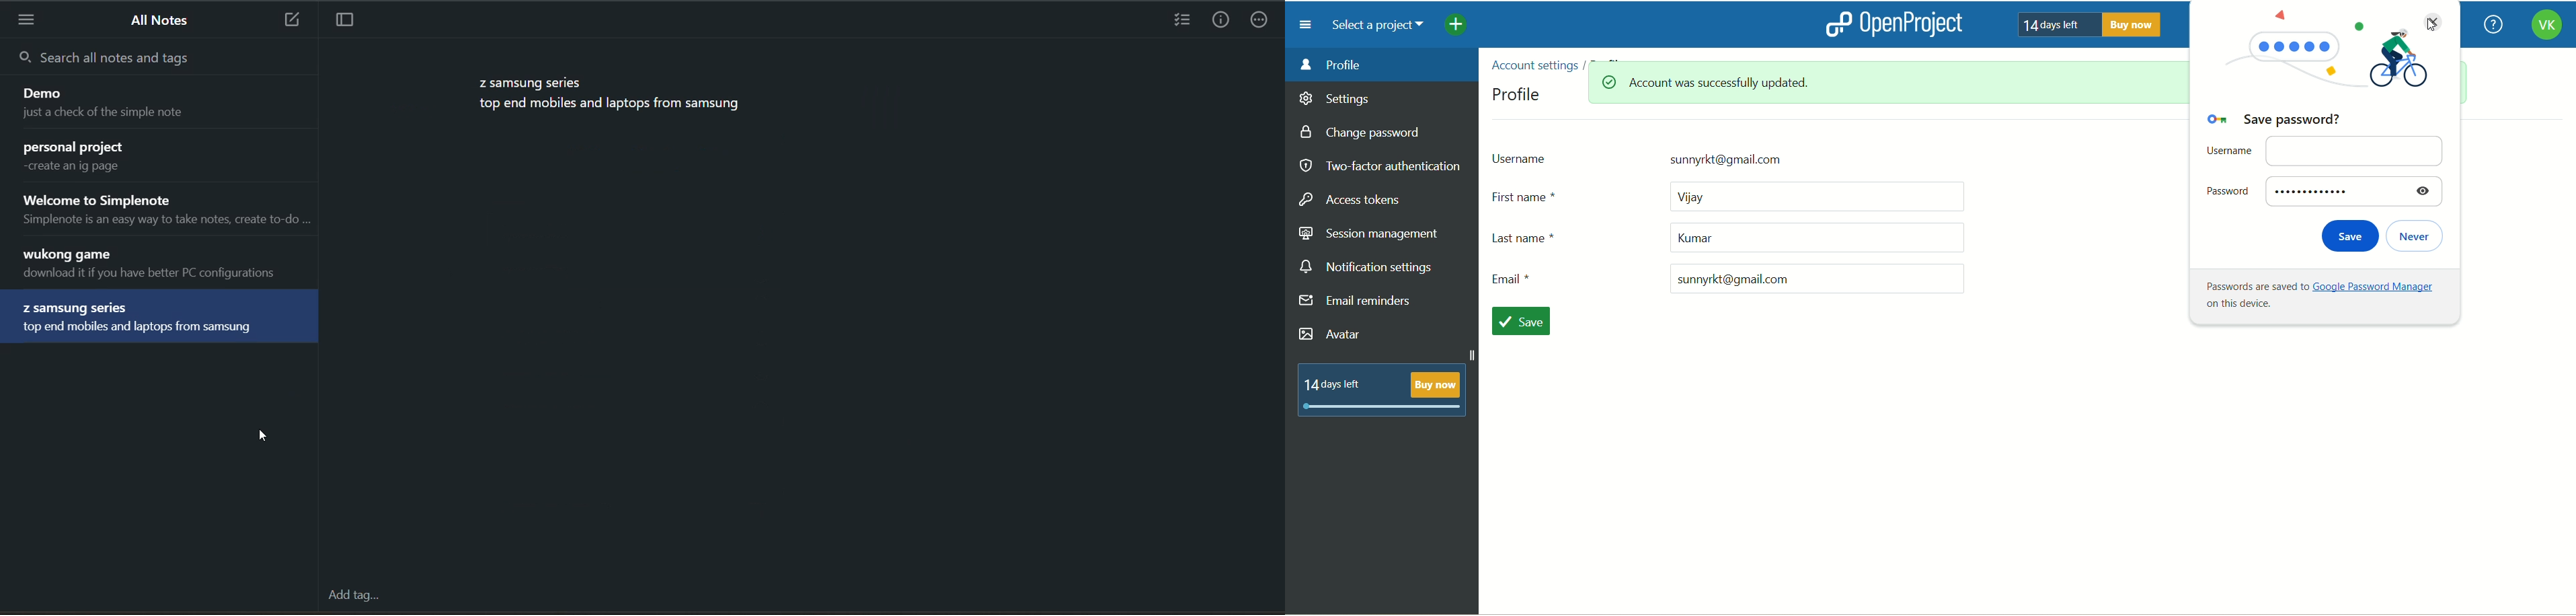 The image size is (2576, 616). What do you see at coordinates (1382, 389) in the screenshot?
I see `text` at bounding box center [1382, 389].